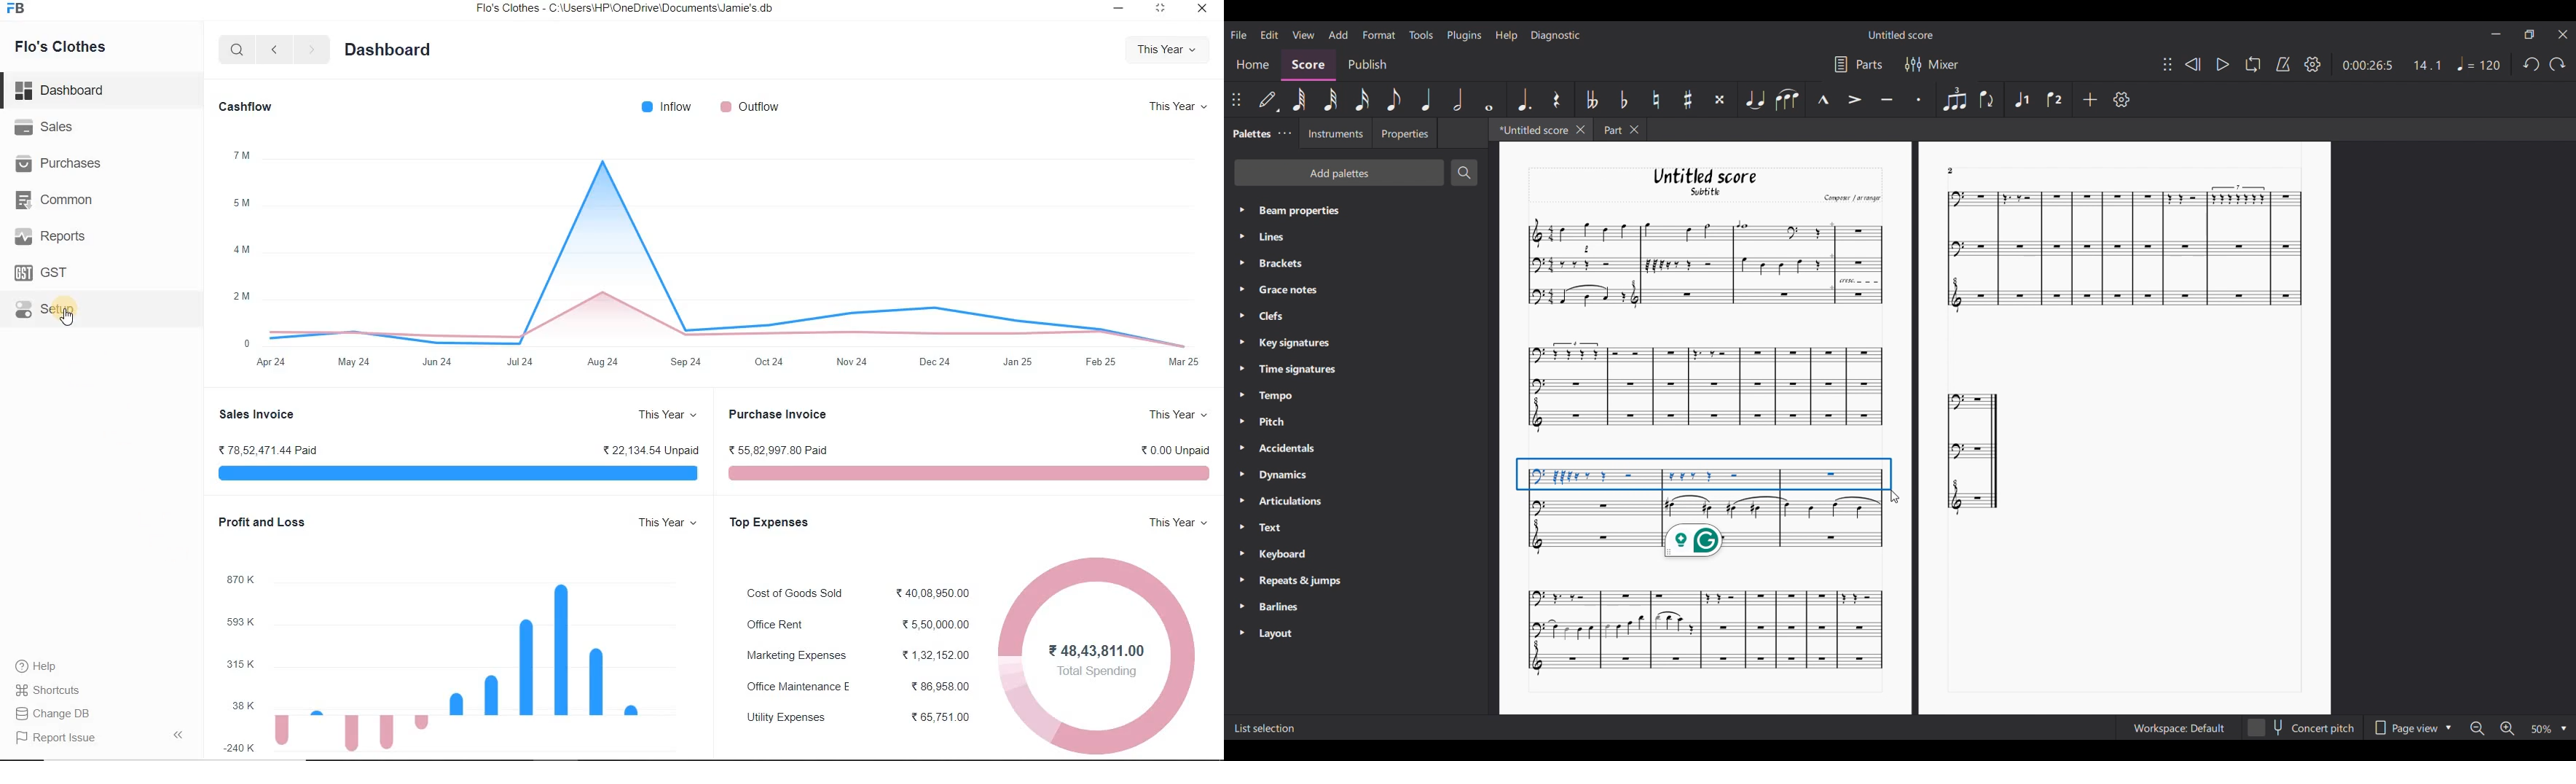  Describe the element at coordinates (2548, 729) in the screenshot. I see `50 %` at that location.